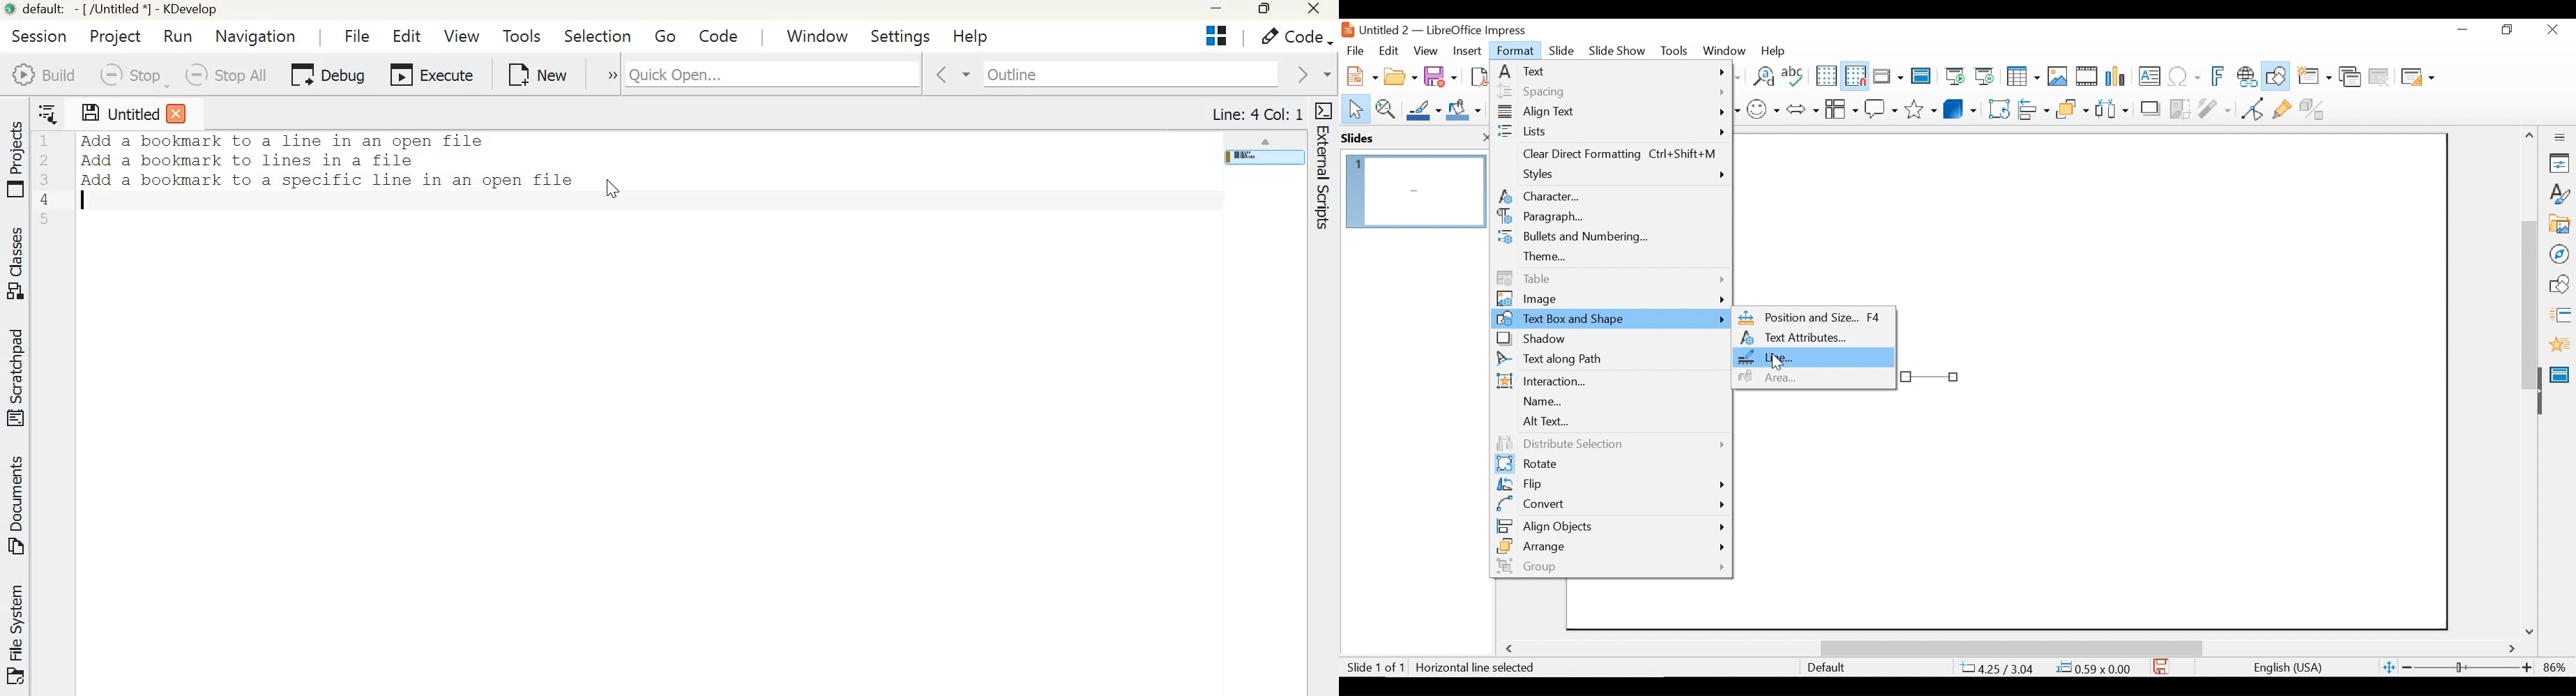  What do you see at coordinates (2350, 77) in the screenshot?
I see `Duplicate slide` at bounding box center [2350, 77].